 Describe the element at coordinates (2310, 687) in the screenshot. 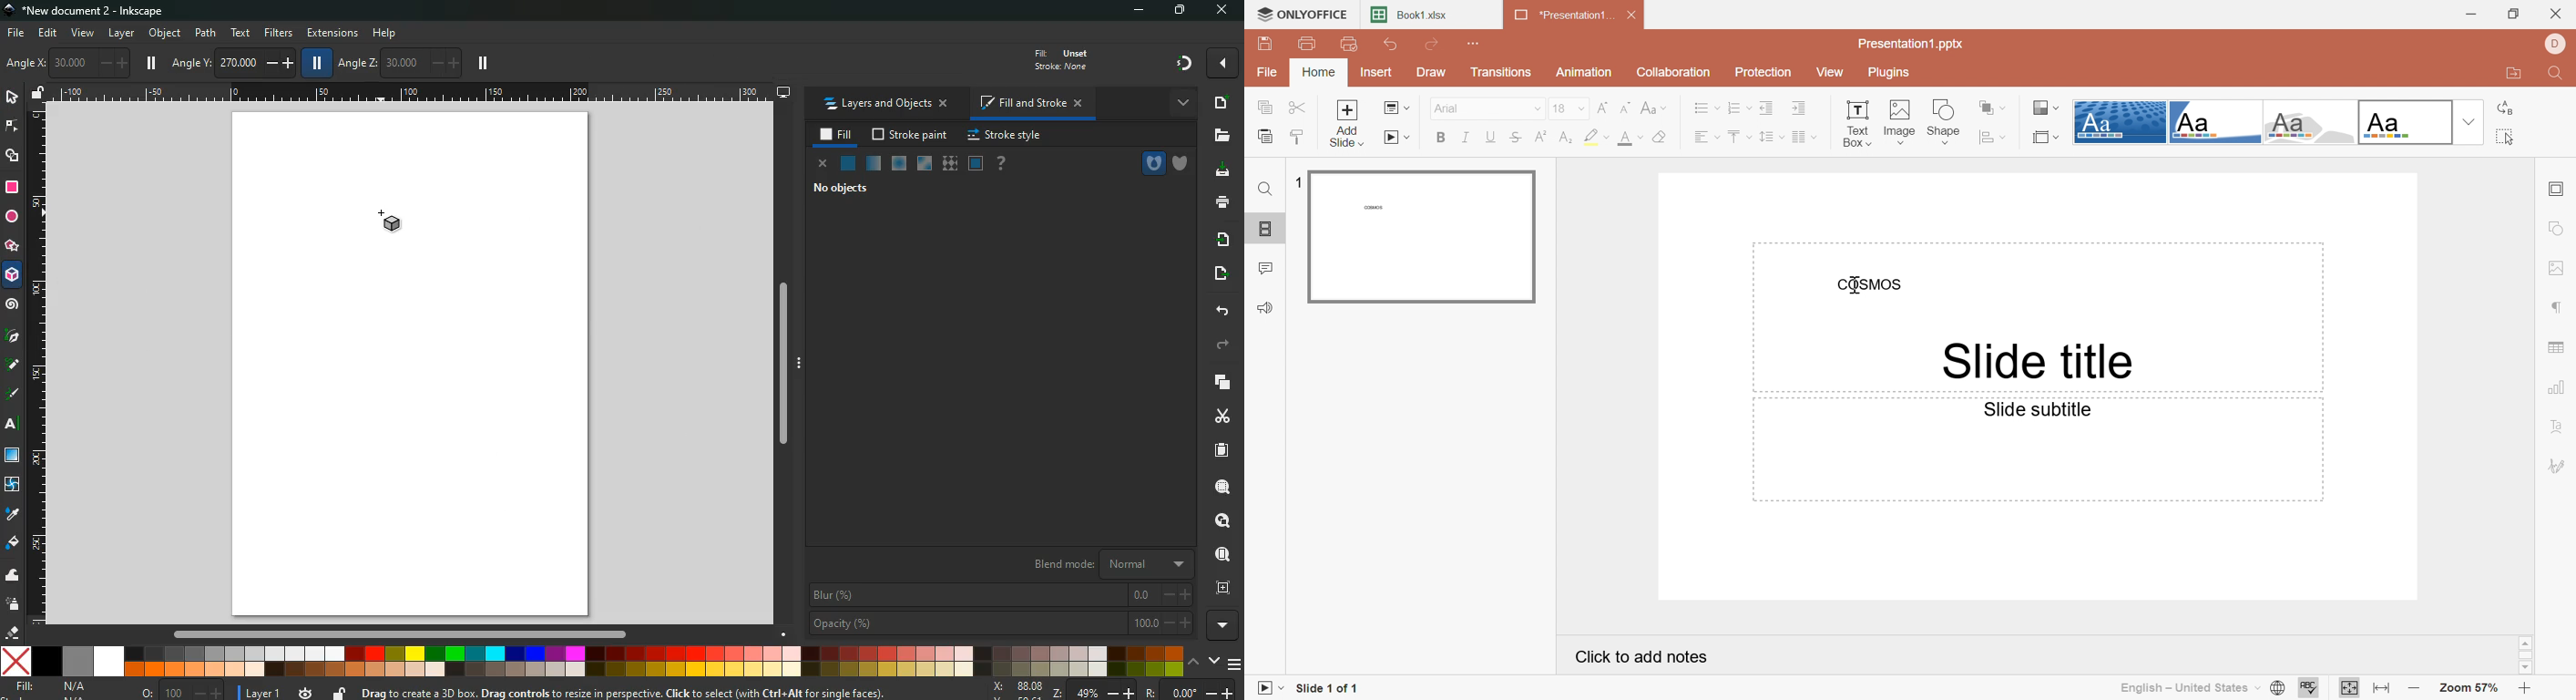

I see `Check spelling` at that location.